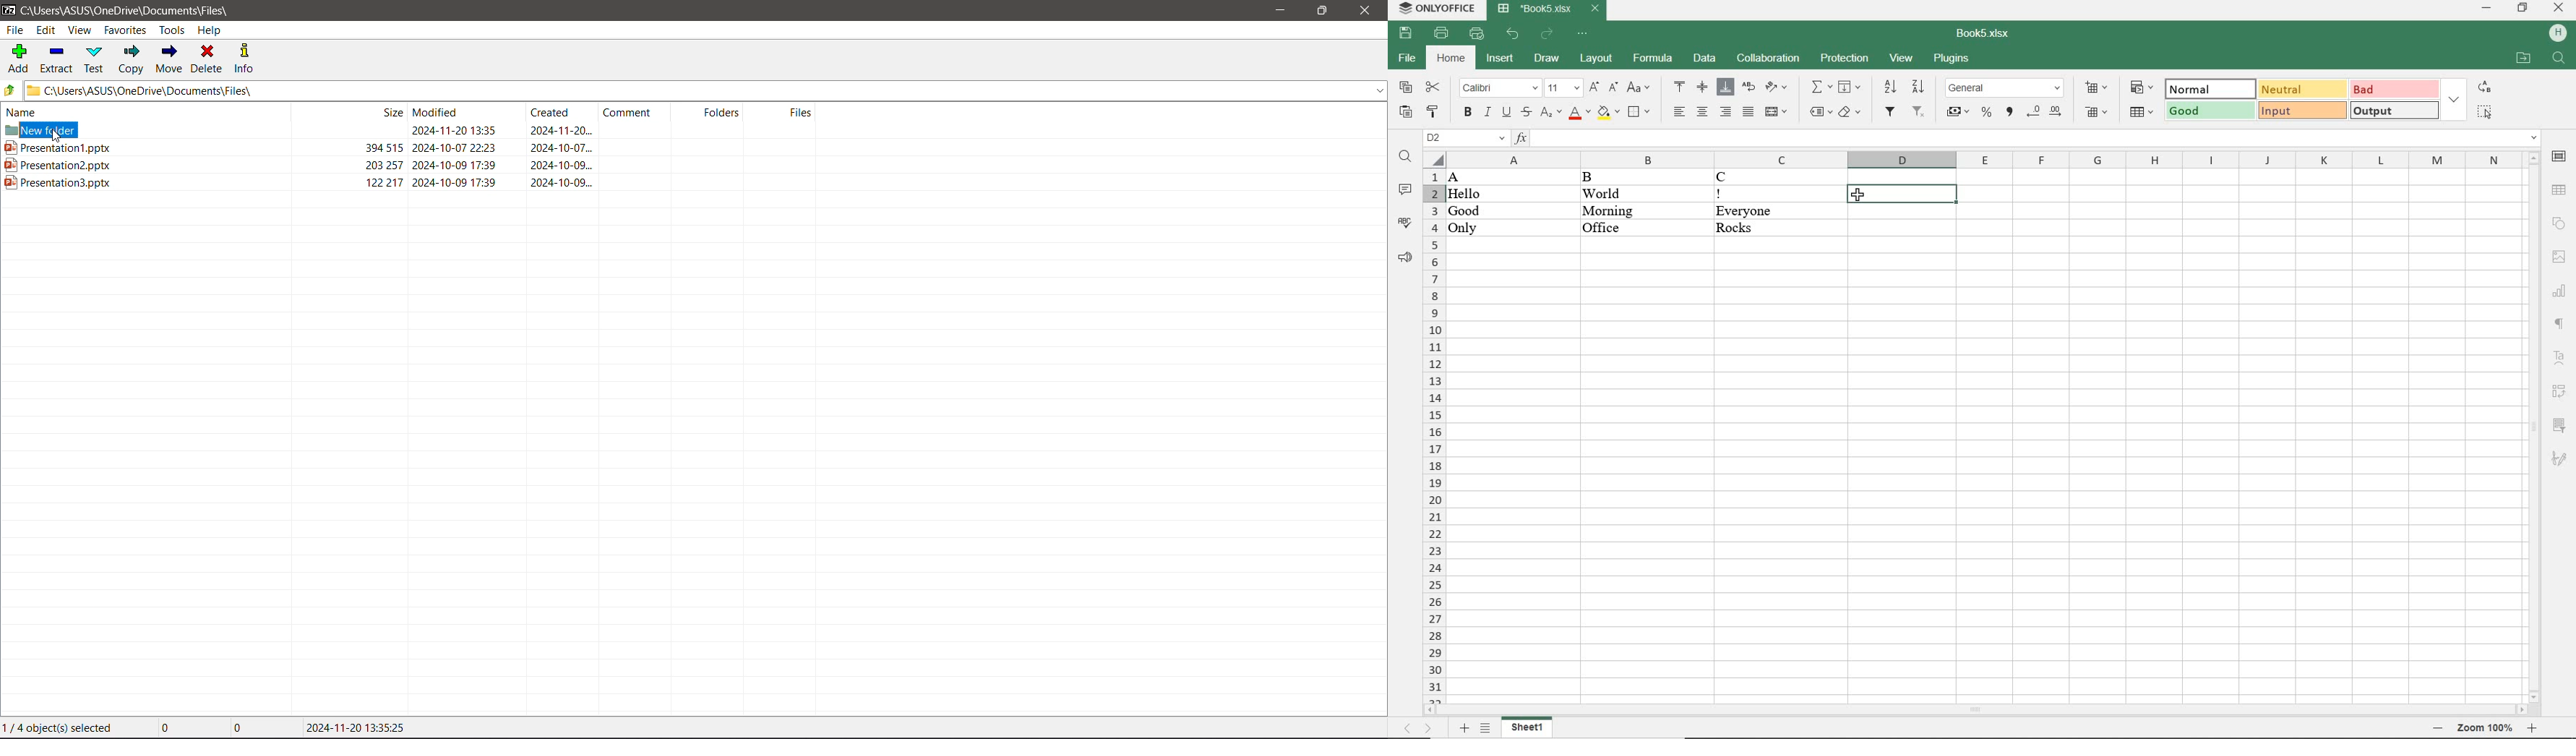  What do you see at coordinates (1279, 11) in the screenshot?
I see `Minimize` at bounding box center [1279, 11].